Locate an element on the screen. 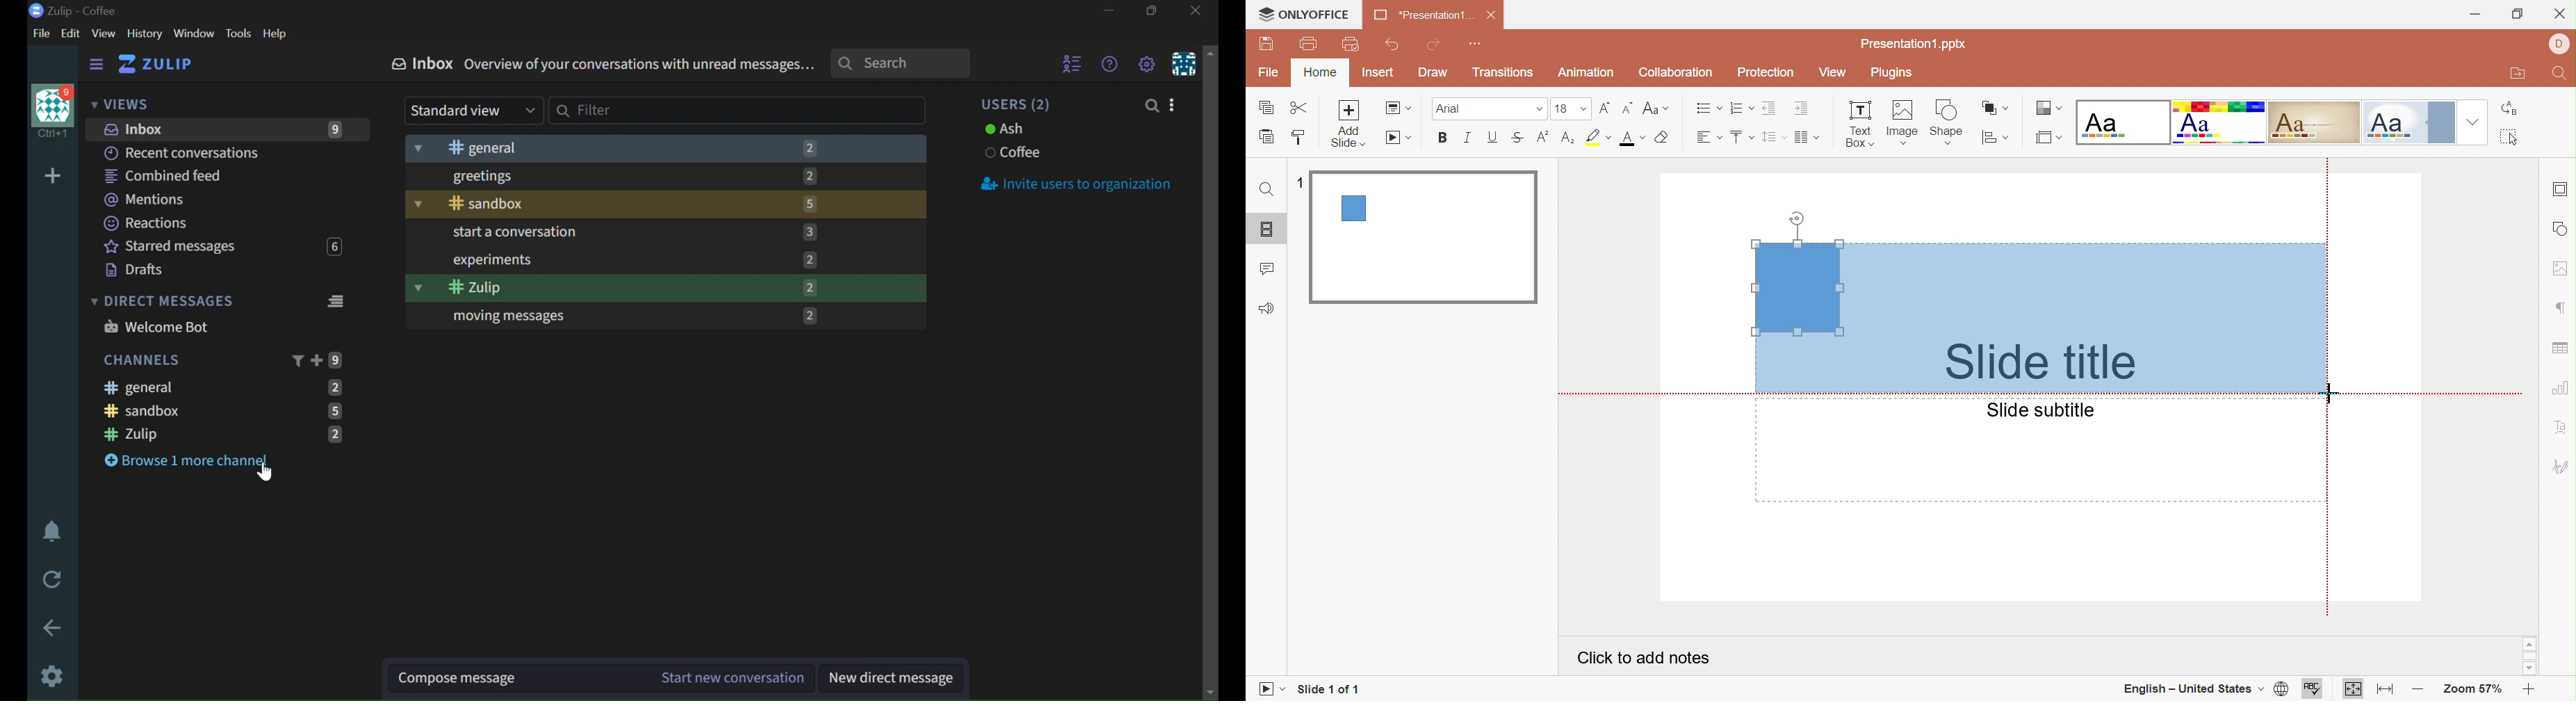 The height and width of the screenshot is (728, 2576). INVITE USERS TO ORGANISATION is located at coordinates (1075, 185).